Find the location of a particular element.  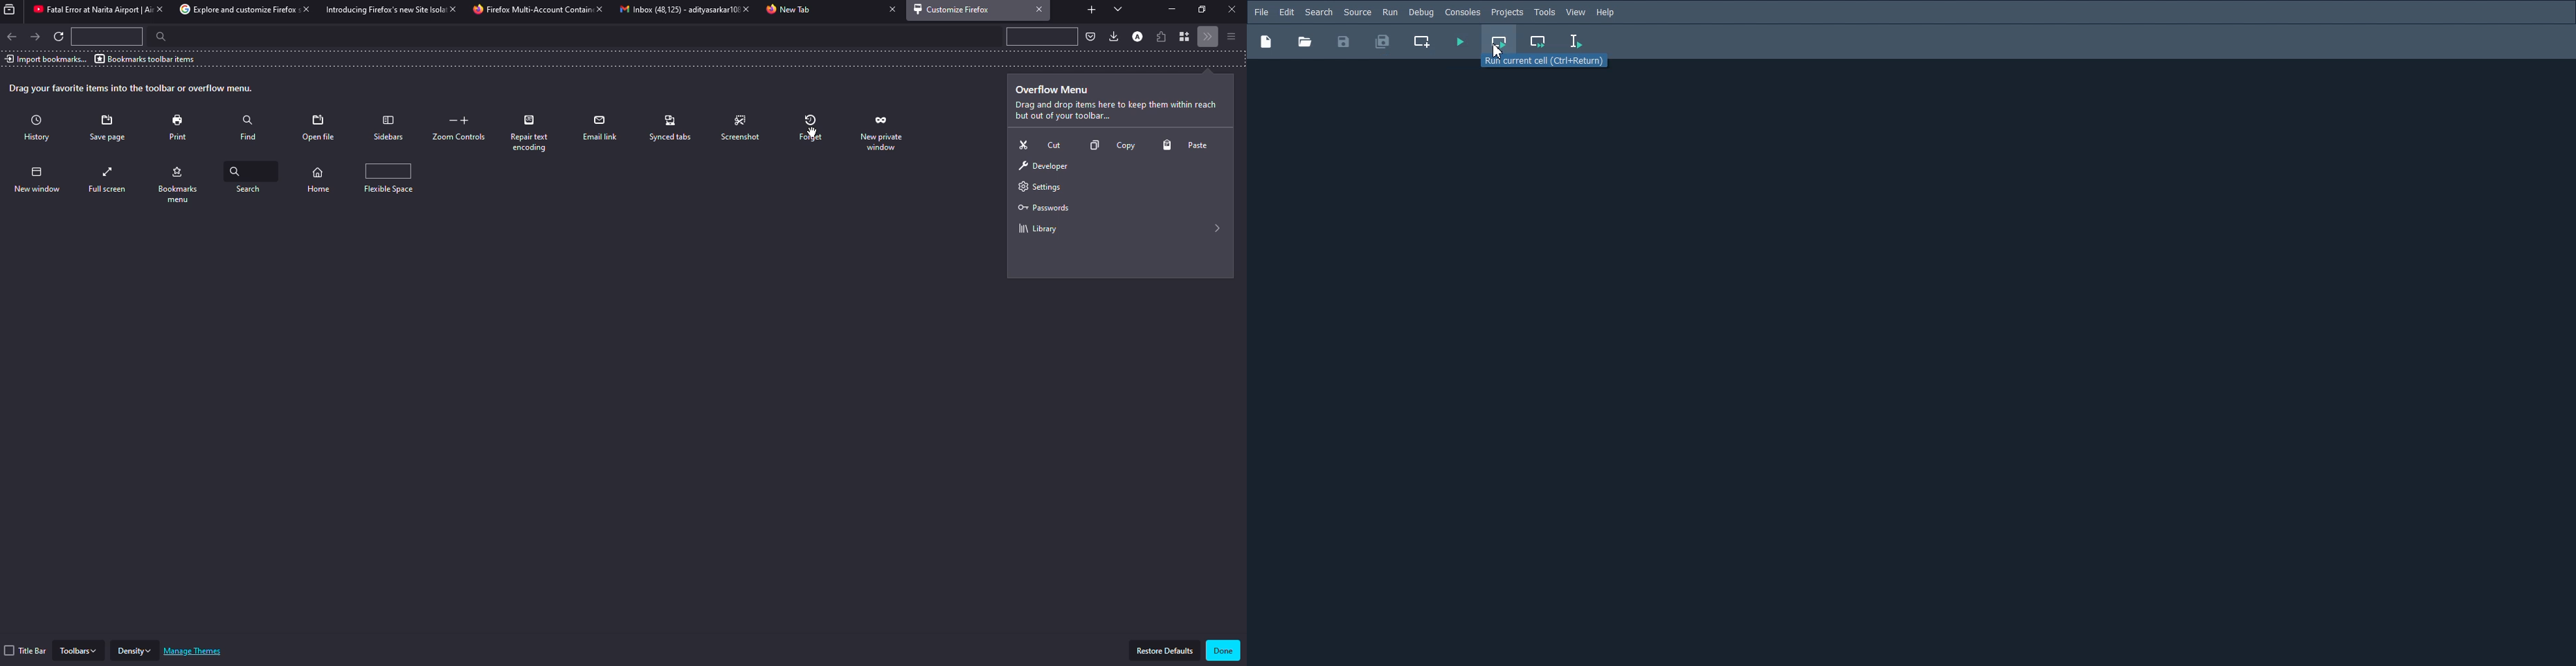

close is located at coordinates (1231, 10).